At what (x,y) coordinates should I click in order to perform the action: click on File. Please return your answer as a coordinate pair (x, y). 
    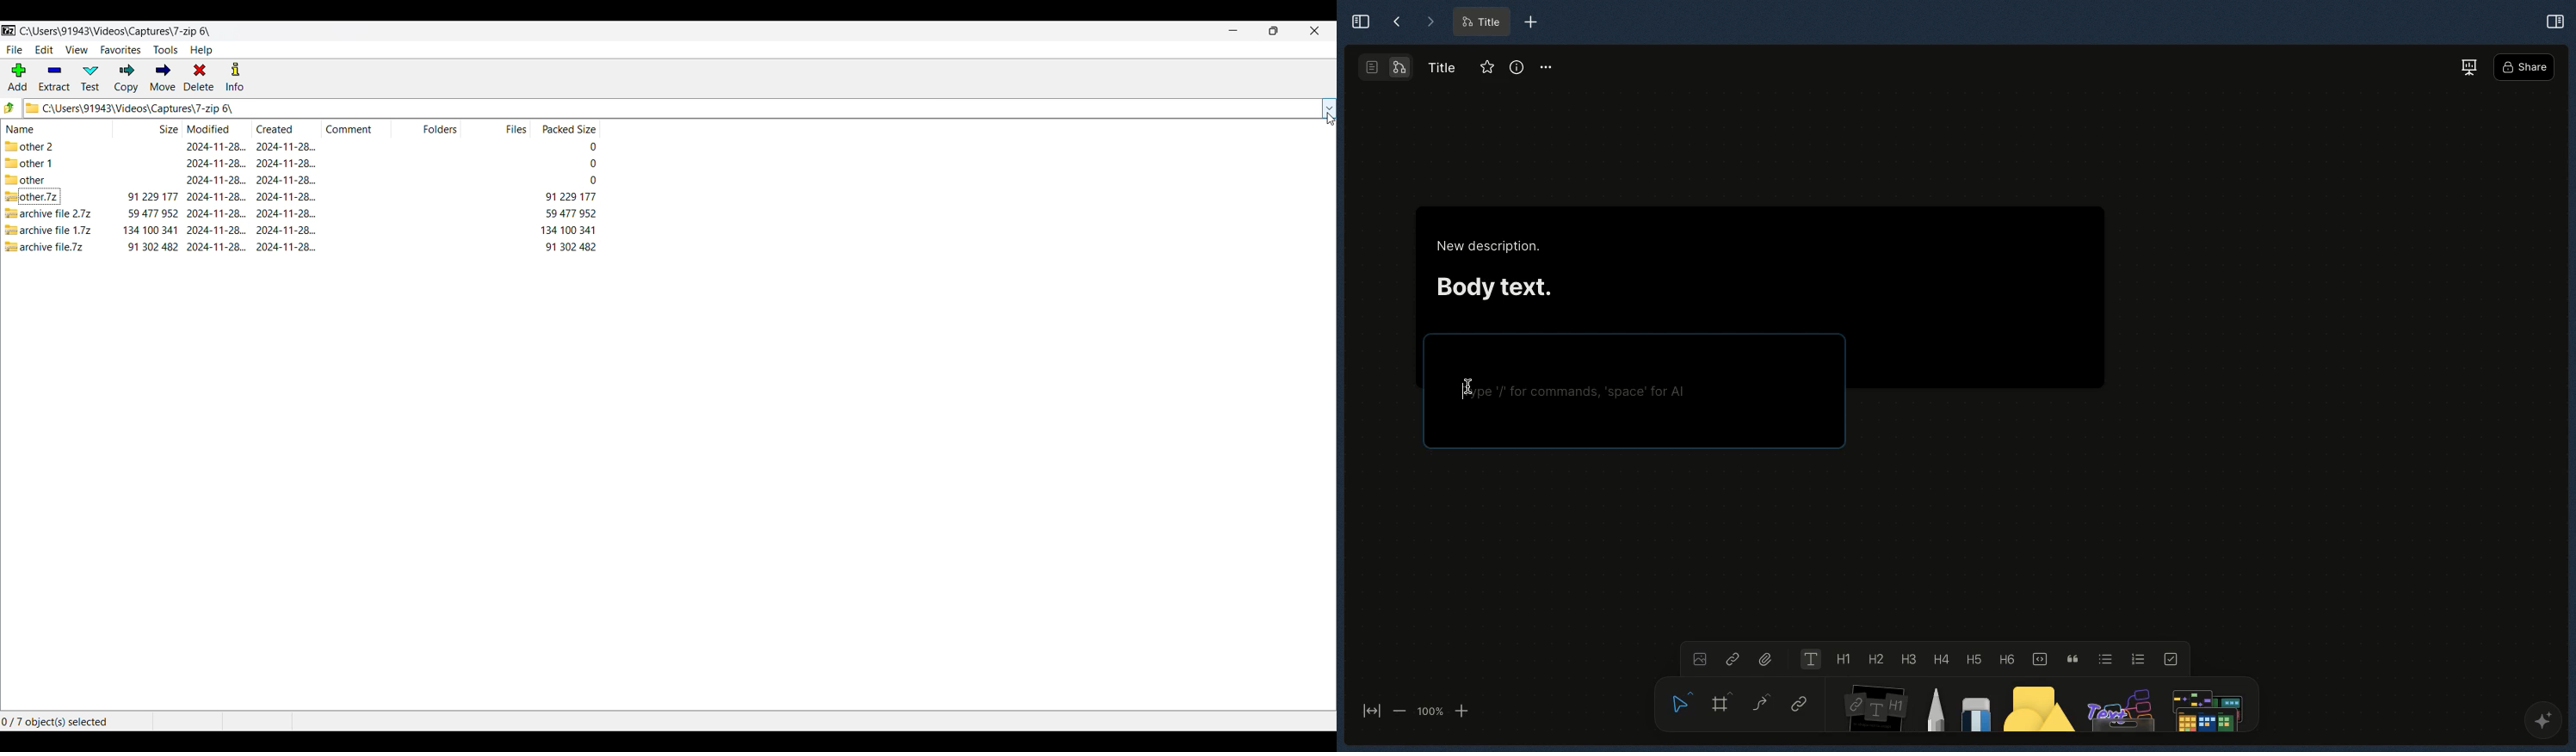
    Looking at the image, I should click on (1767, 657).